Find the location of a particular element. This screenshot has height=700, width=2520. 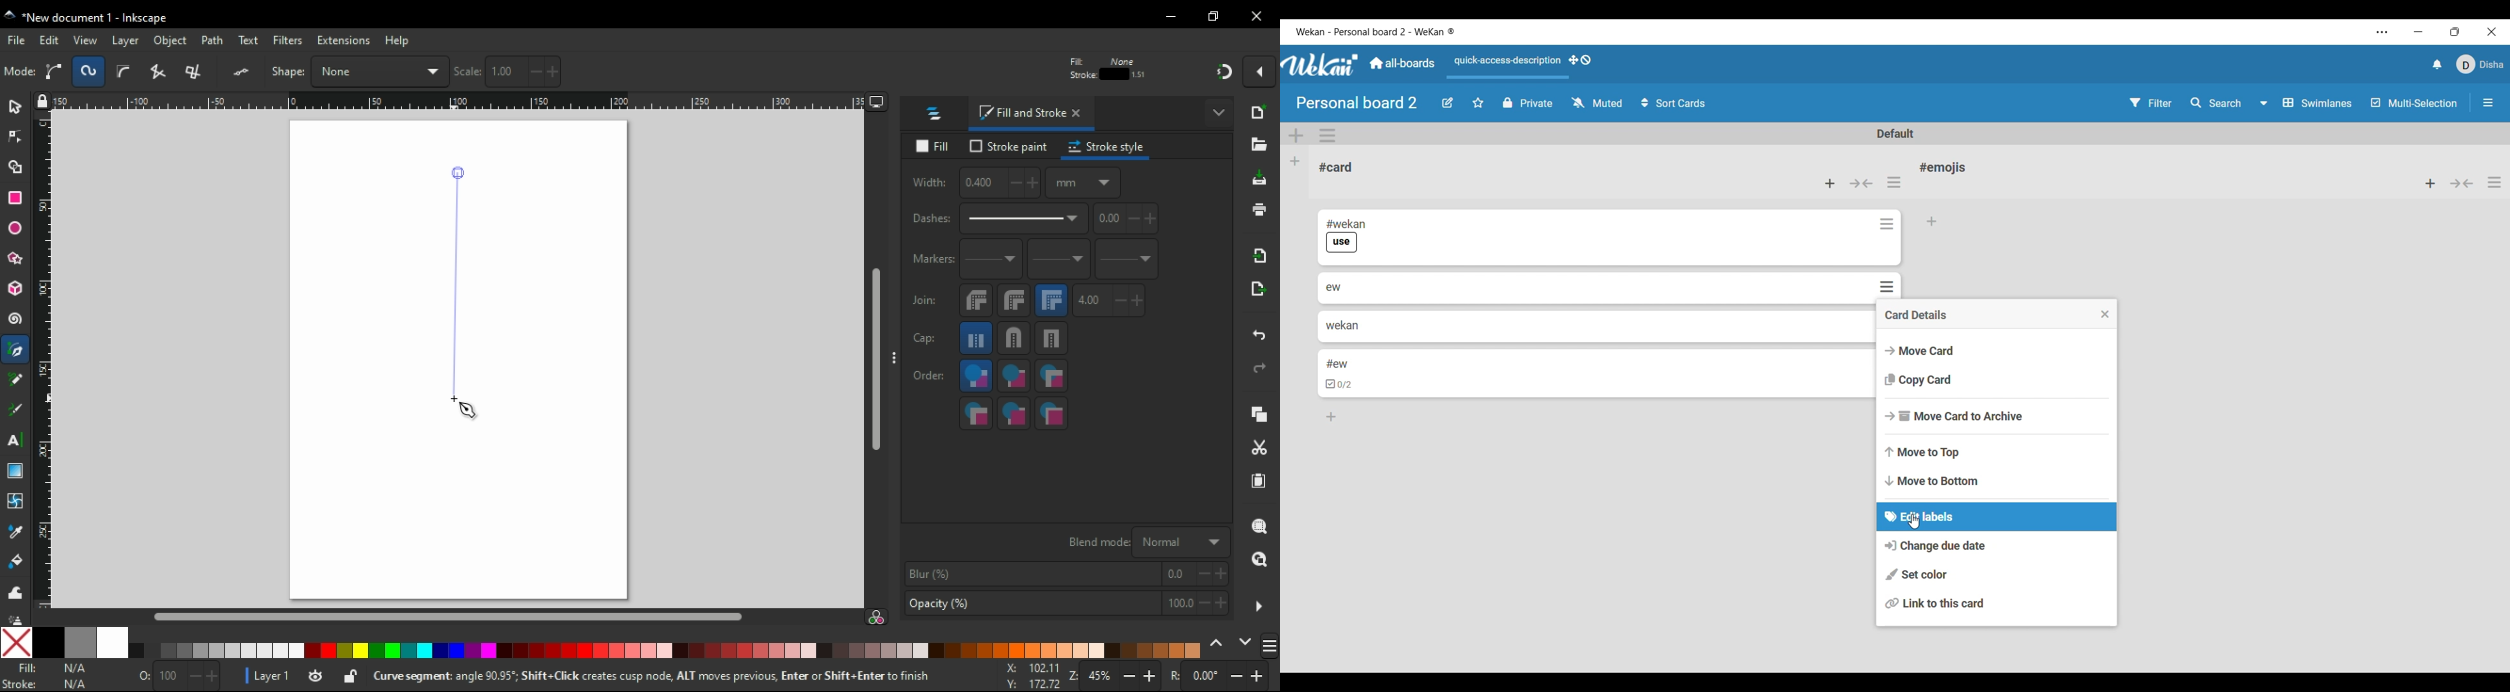

extension is located at coordinates (342, 39).